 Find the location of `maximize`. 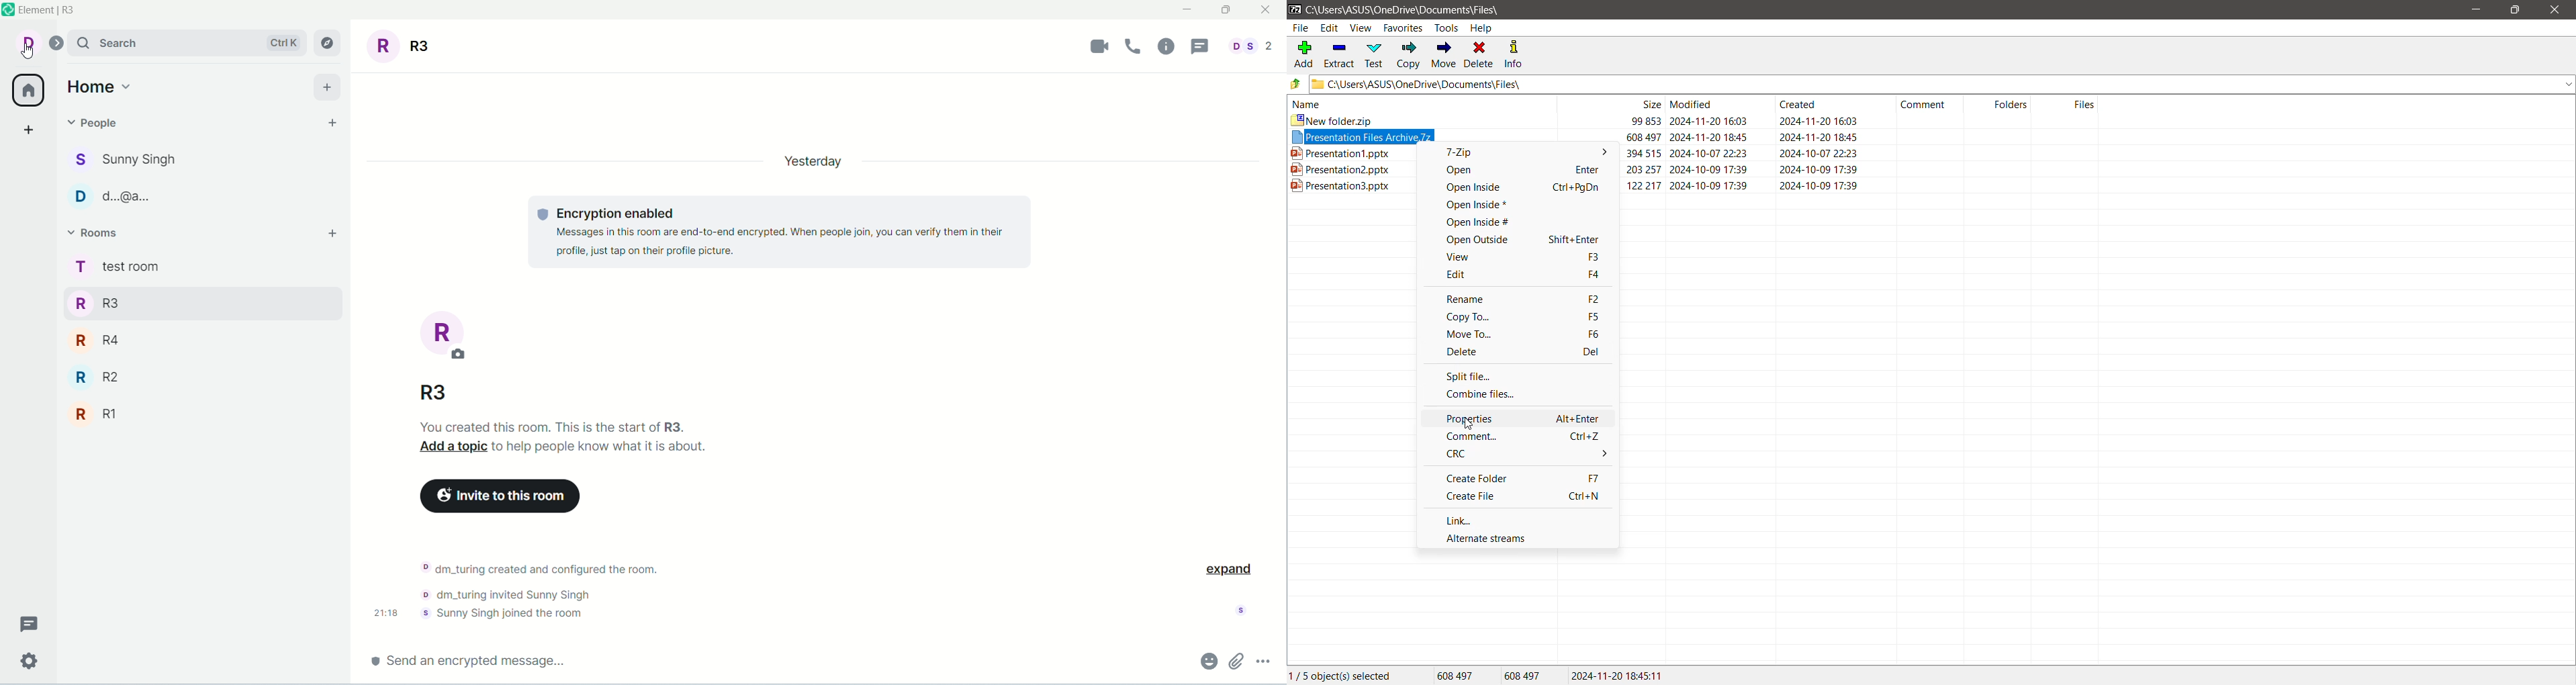

maximize is located at coordinates (1226, 11).